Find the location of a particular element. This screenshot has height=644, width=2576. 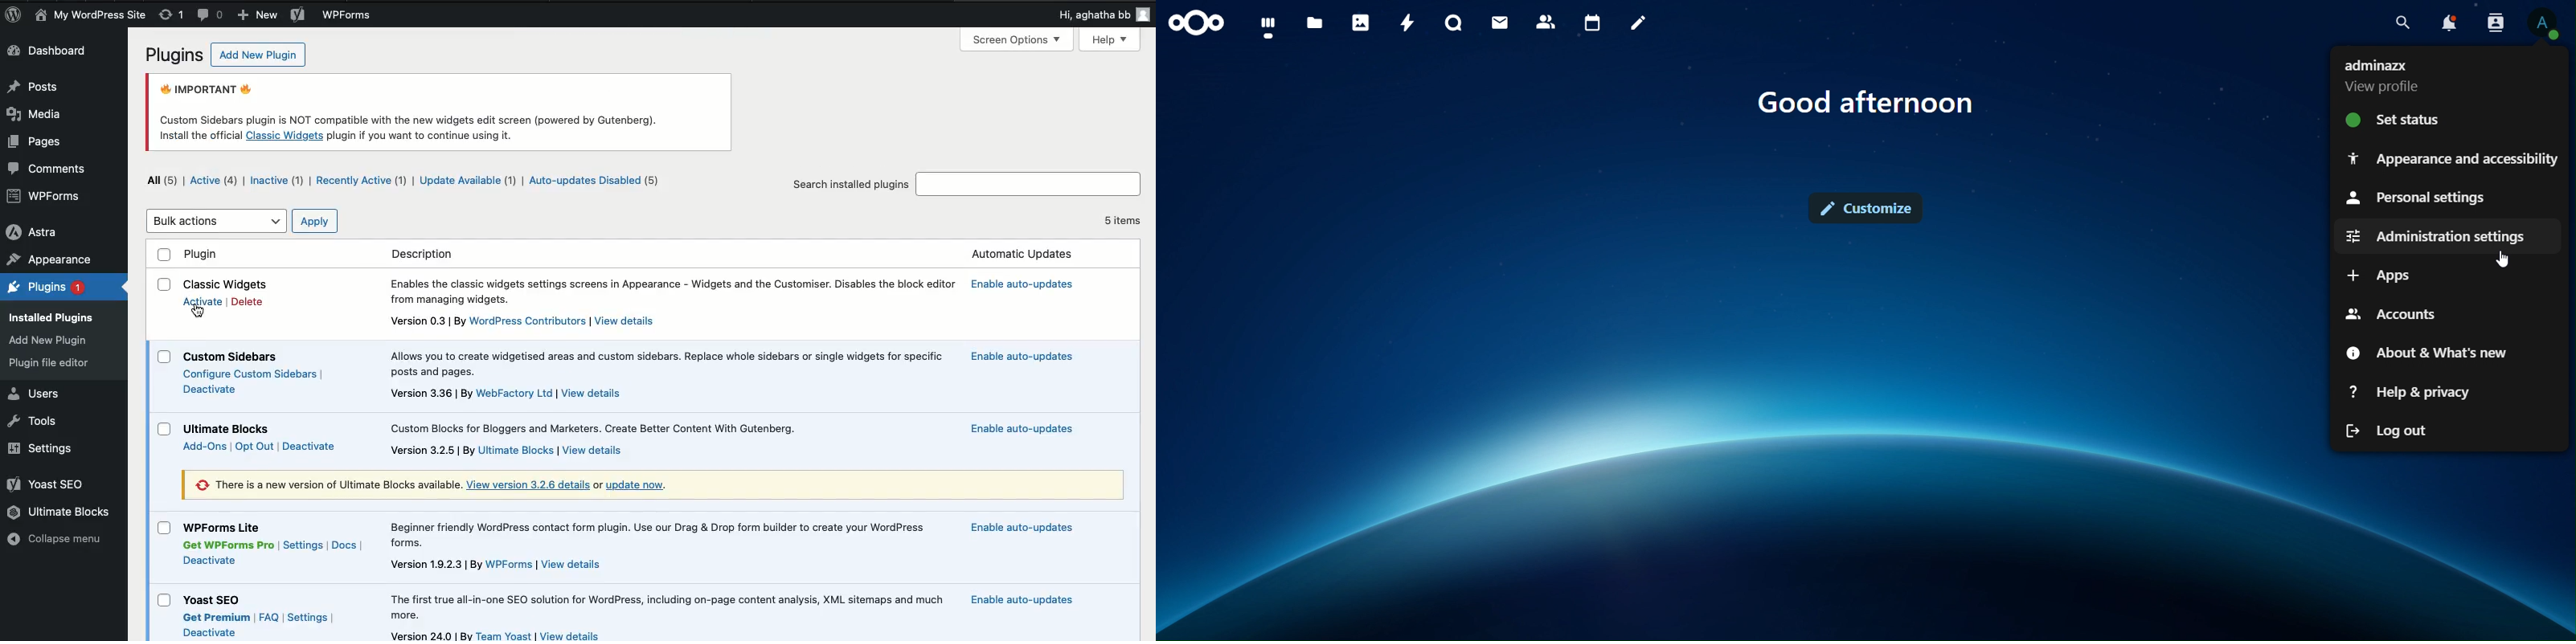

view details is located at coordinates (573, 565).